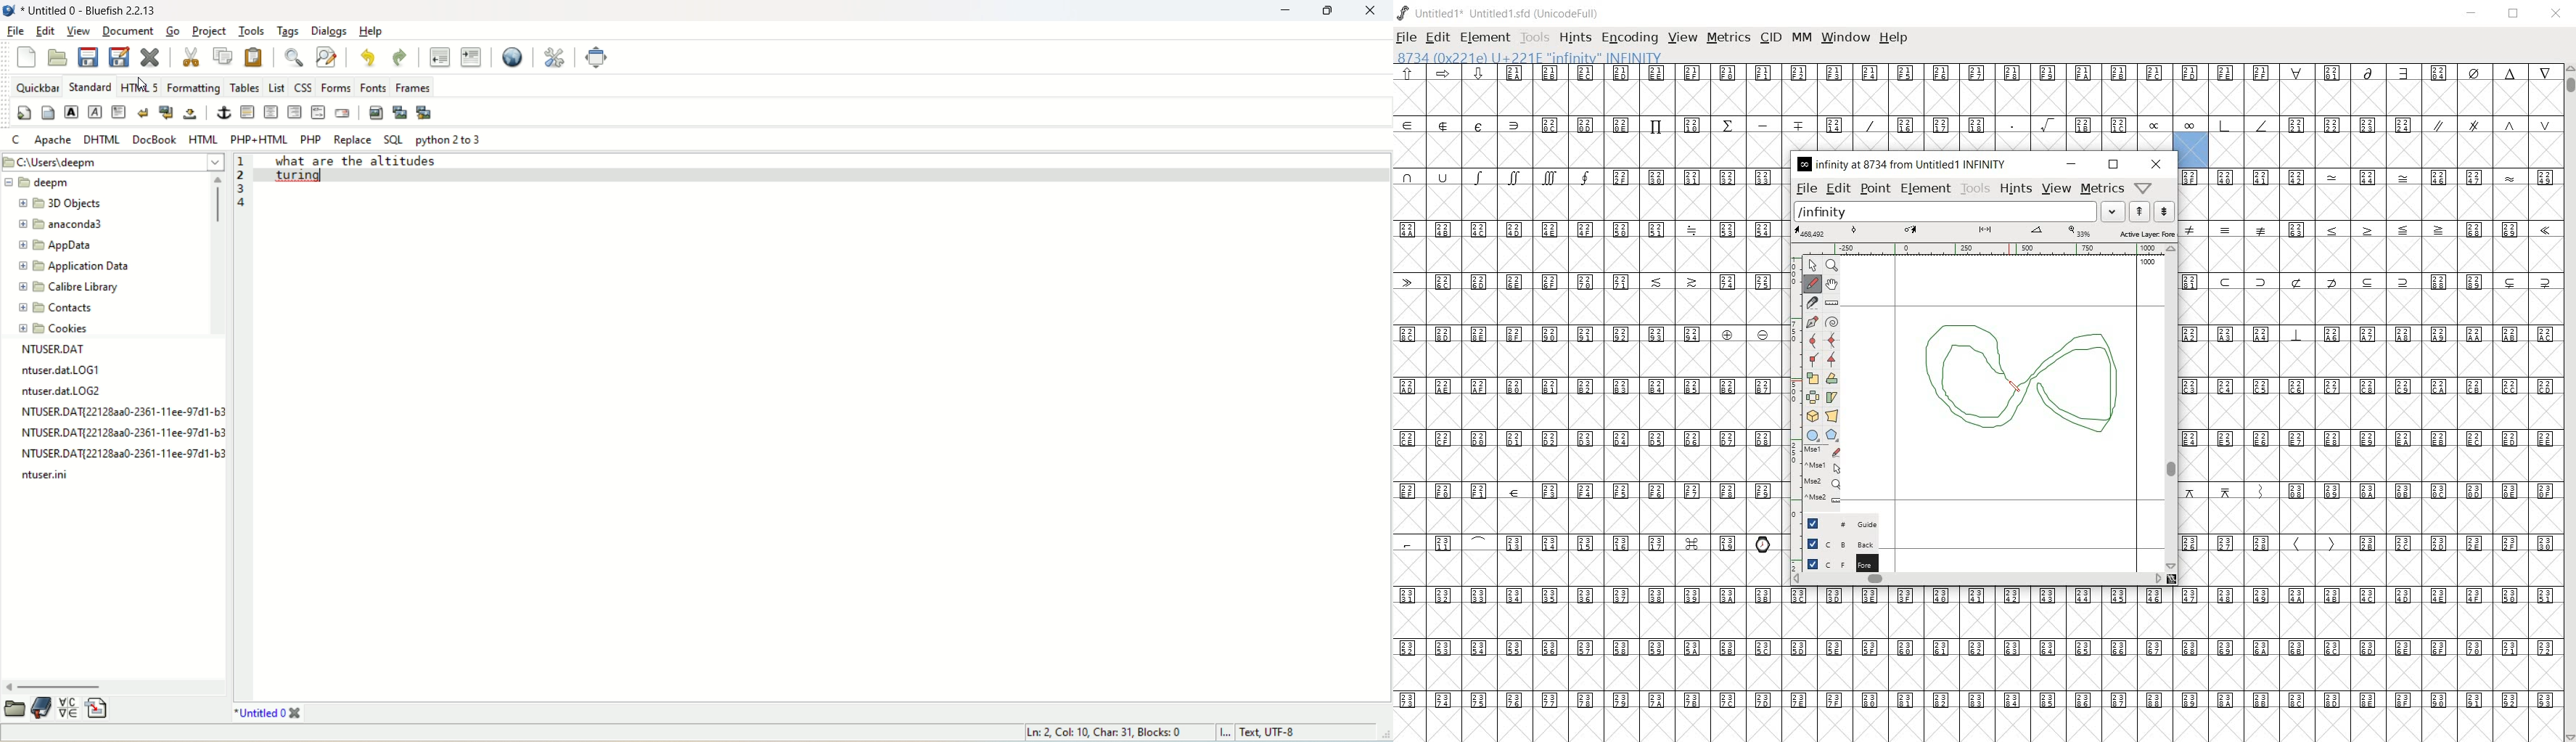 The height and width of the screenshot is (756, 2576). Describe the element at coordinates (1684, 37) in the screenshot. I see `view` at that location.